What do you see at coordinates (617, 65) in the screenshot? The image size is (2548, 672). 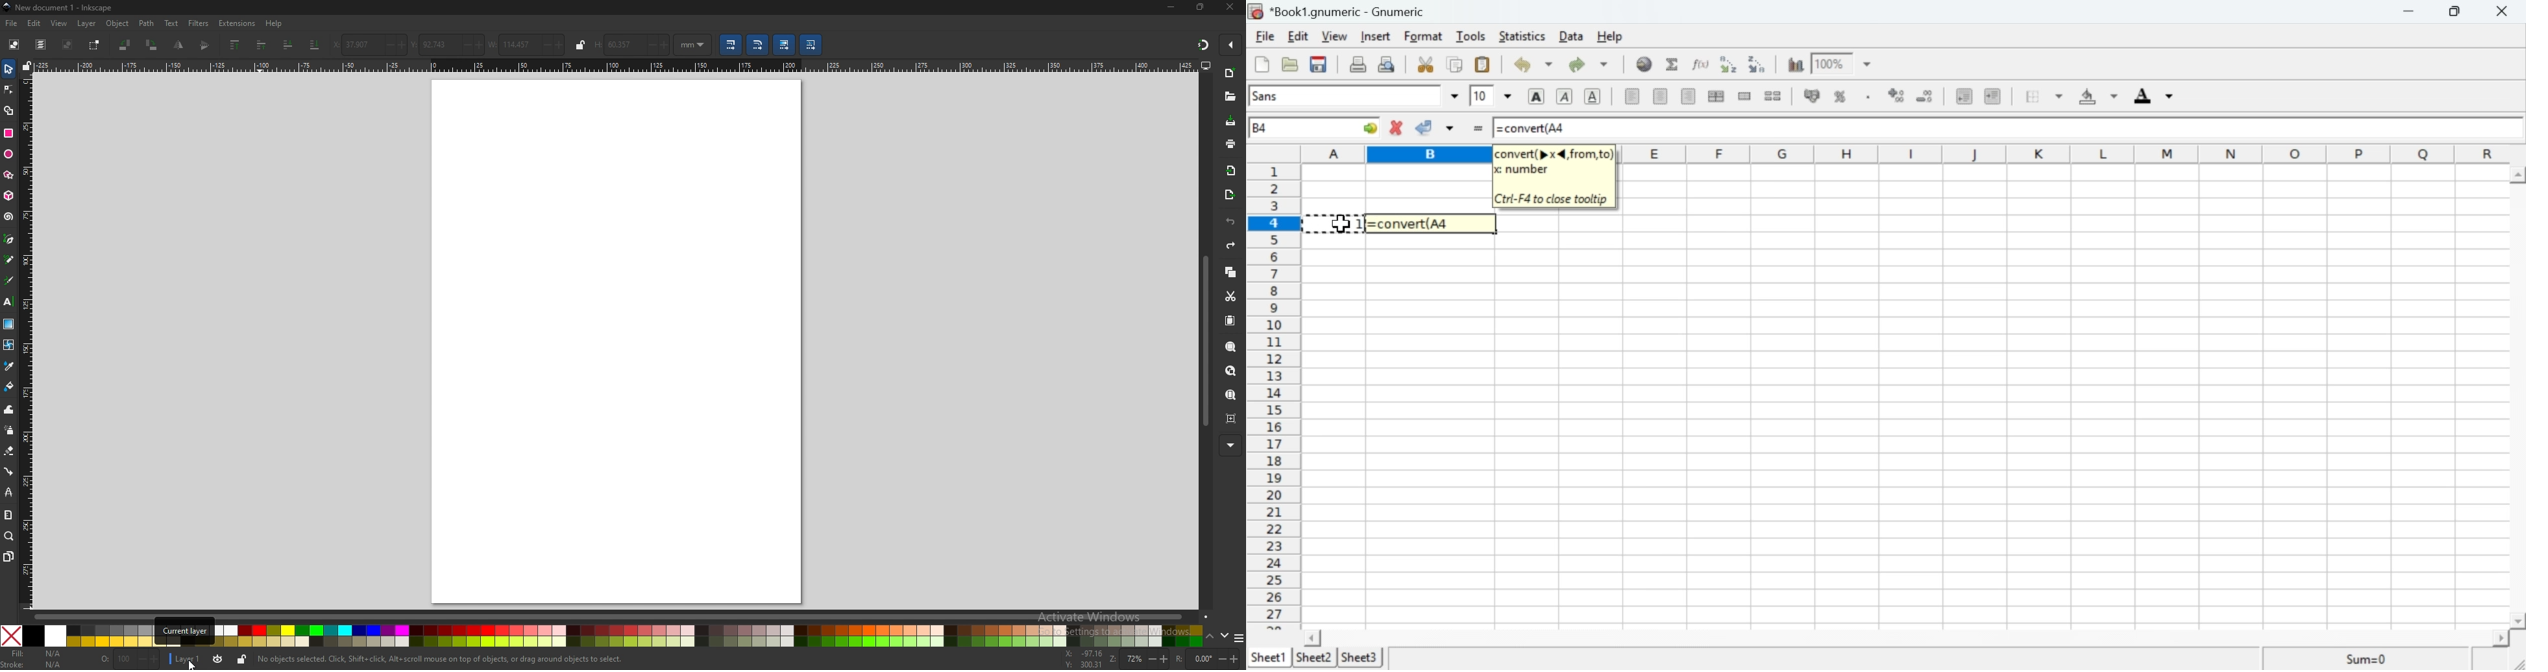 I see `horizontal scale` at bounding box center [617, 65].